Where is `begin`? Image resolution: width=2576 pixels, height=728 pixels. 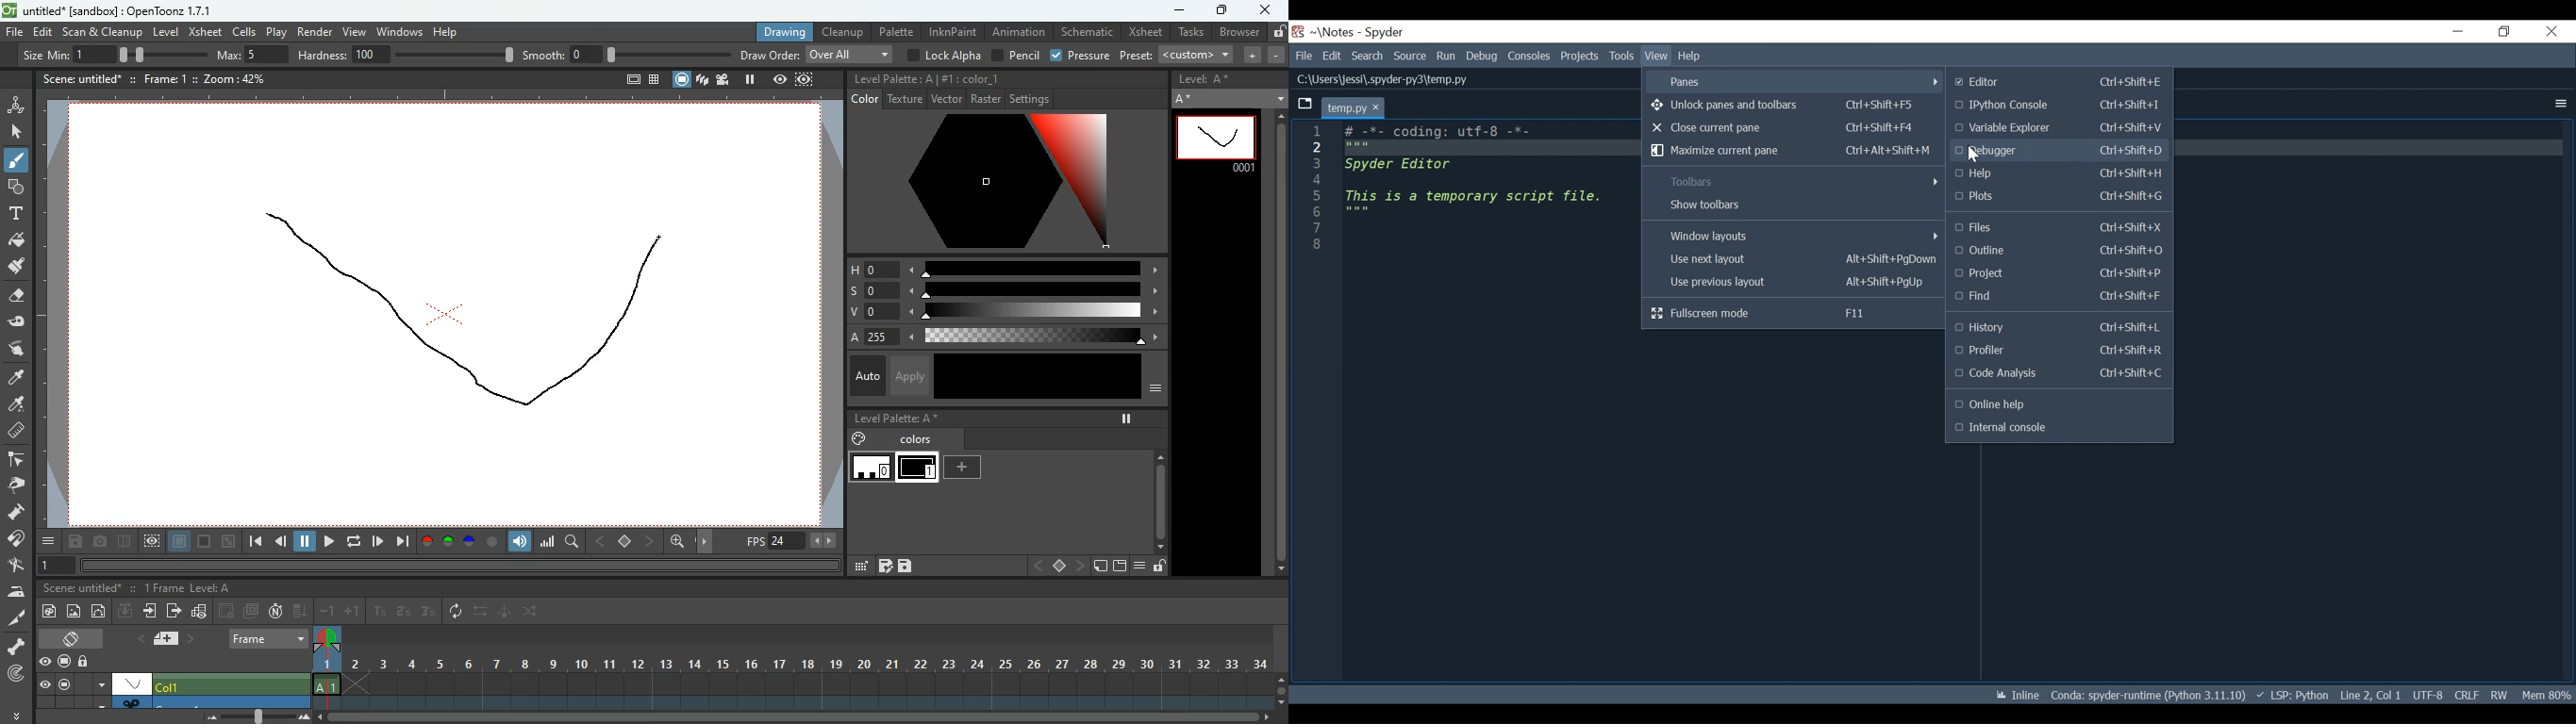 begin is located at coordinates (255, 543).